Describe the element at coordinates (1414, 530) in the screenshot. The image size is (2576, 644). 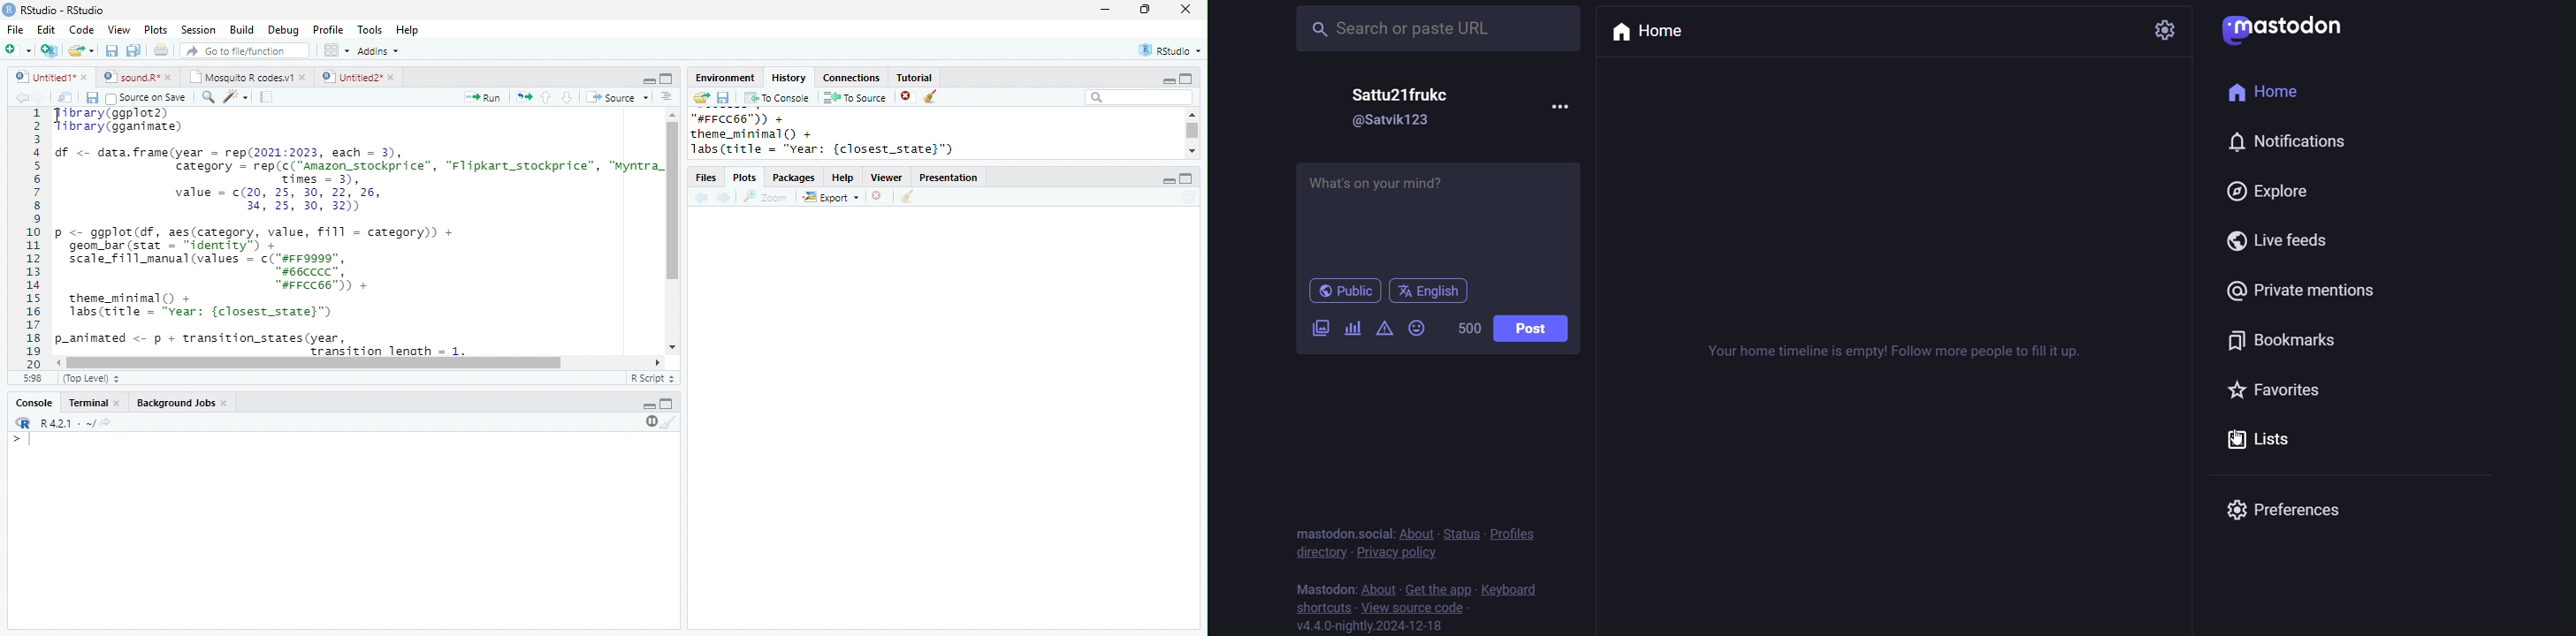
I see `about` at that location.